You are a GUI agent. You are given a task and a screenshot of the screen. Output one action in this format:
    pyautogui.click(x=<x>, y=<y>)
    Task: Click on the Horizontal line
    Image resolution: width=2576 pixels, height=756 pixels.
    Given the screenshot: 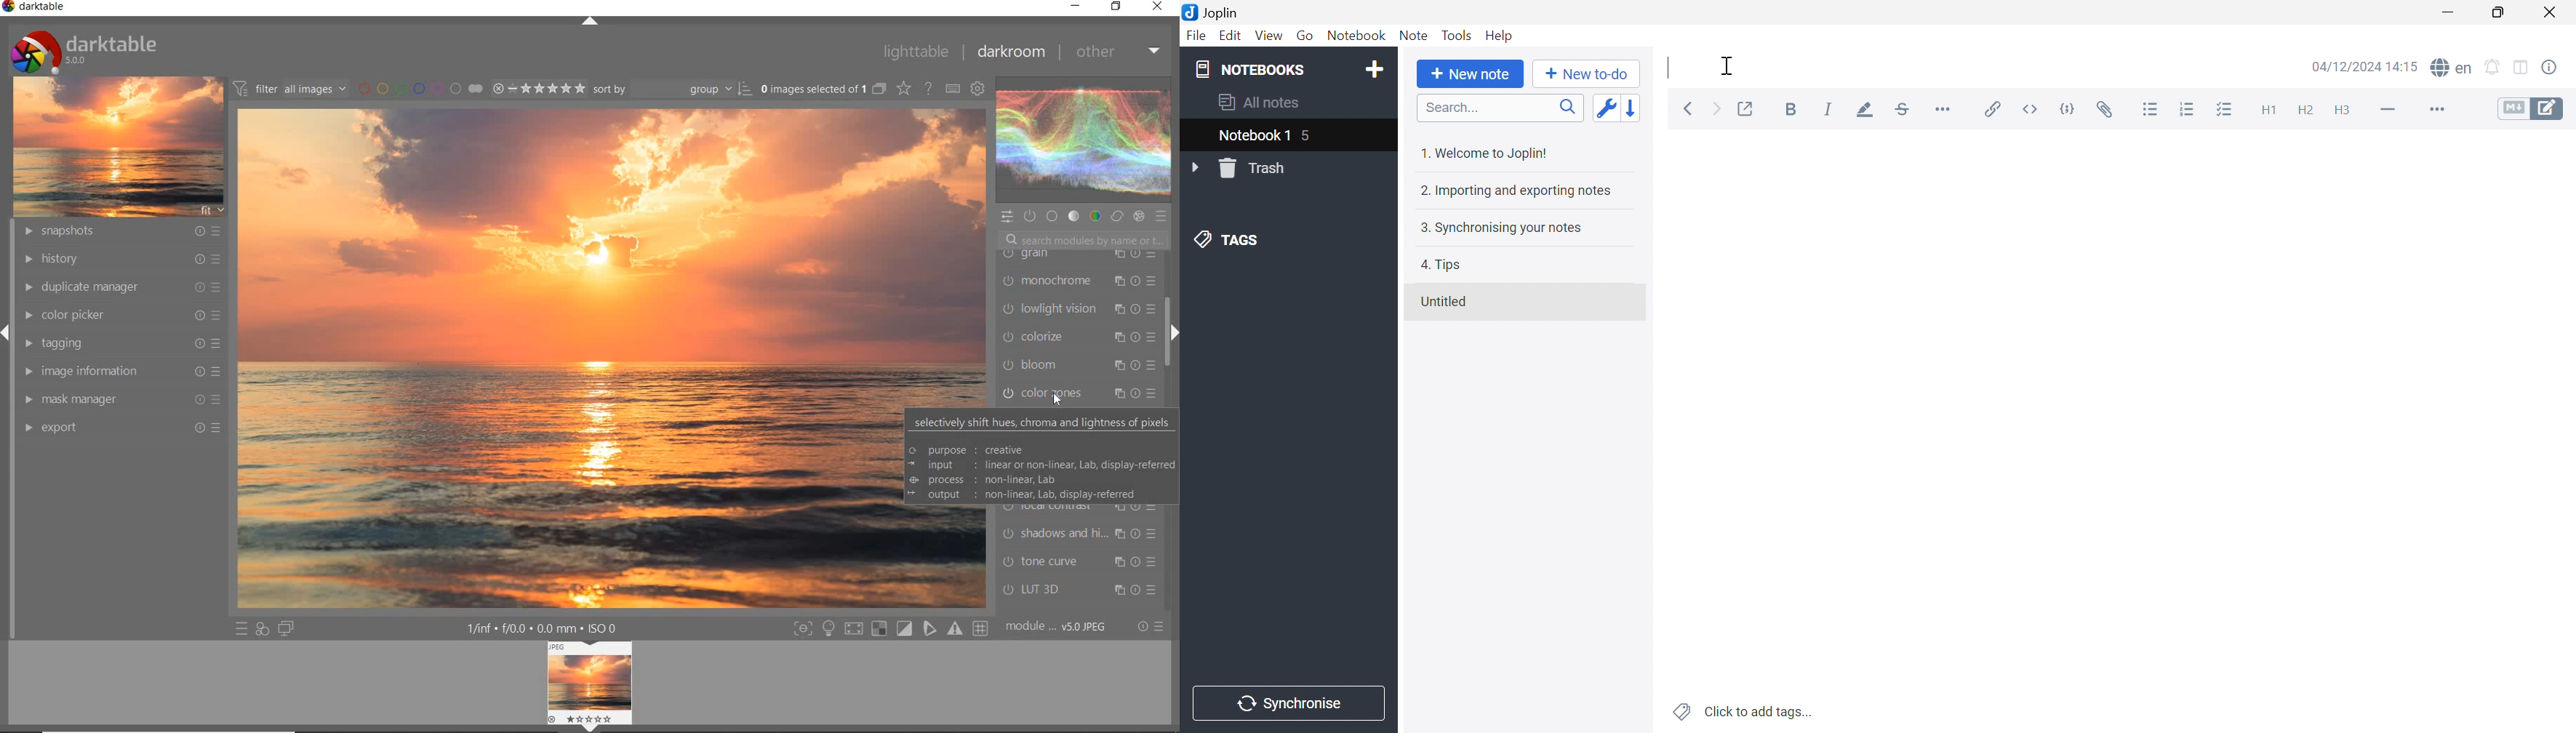 What is the action you would take?
    pyautogui.click(x=2389, y=108)
    